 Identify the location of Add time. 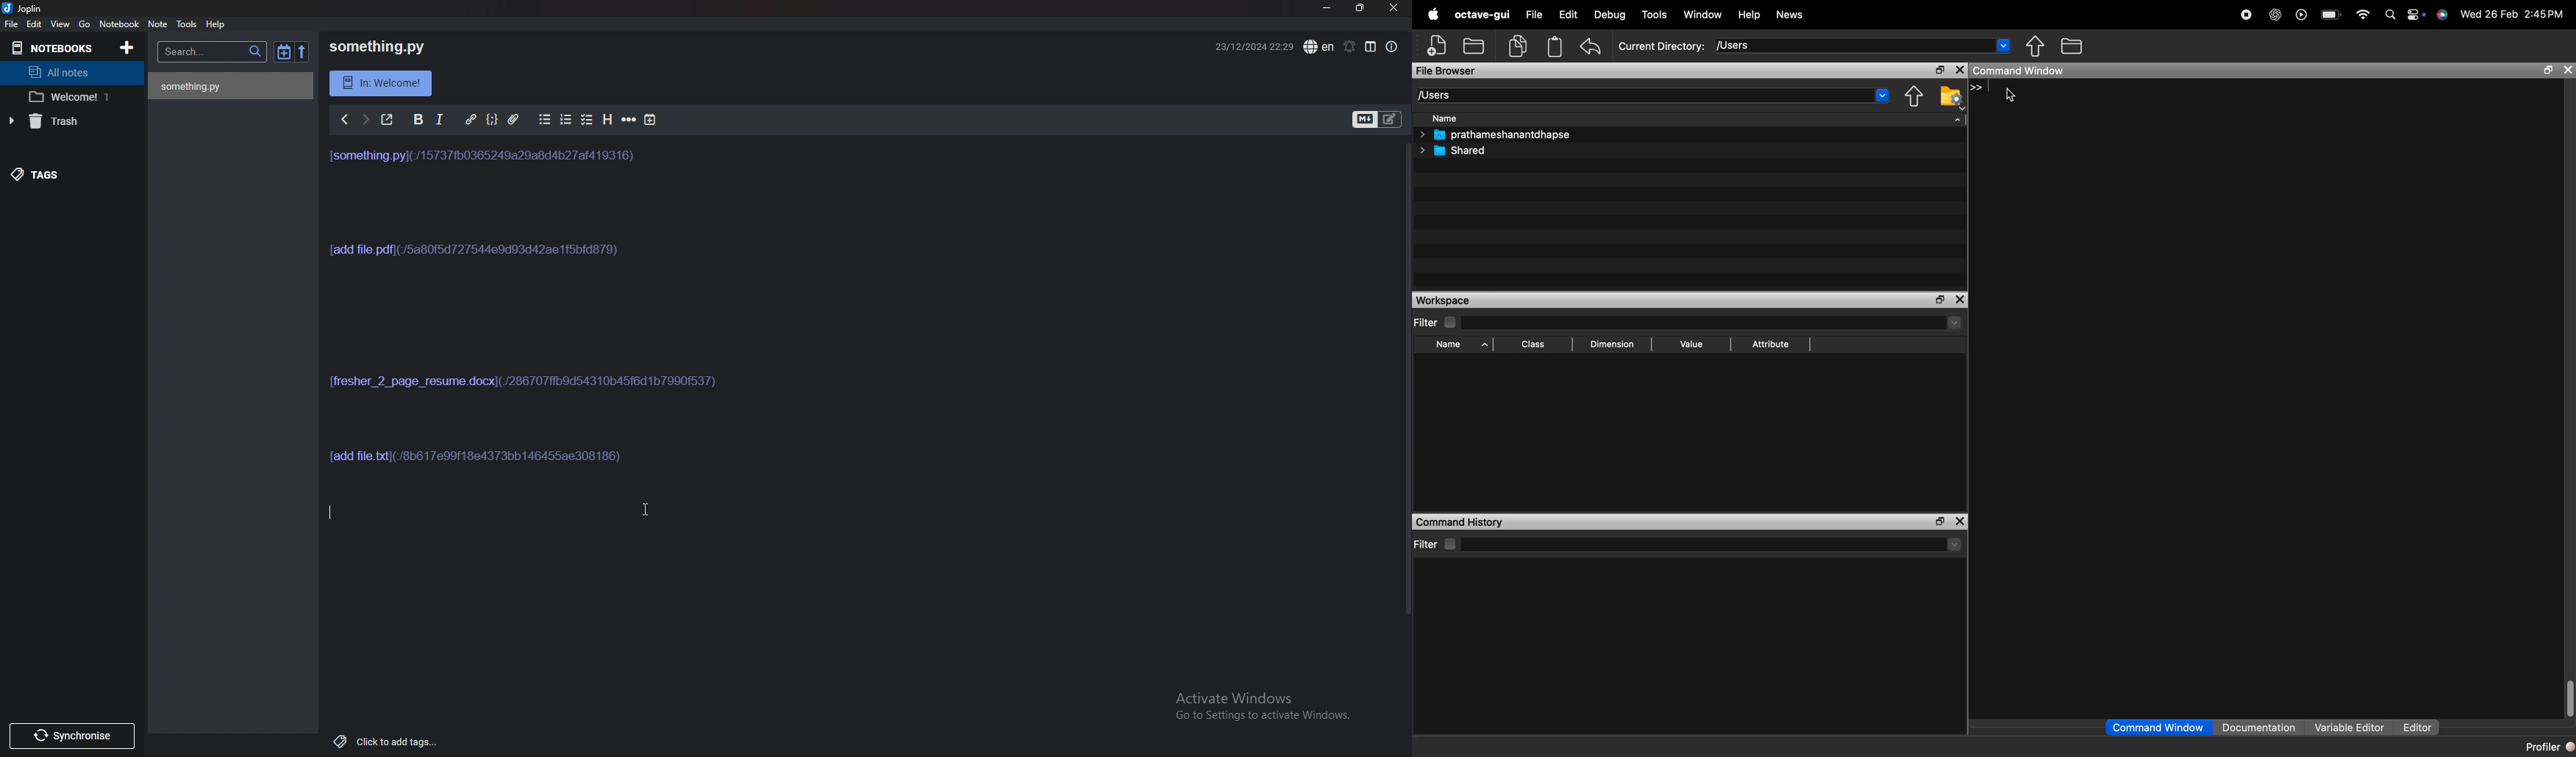
(652, 118).